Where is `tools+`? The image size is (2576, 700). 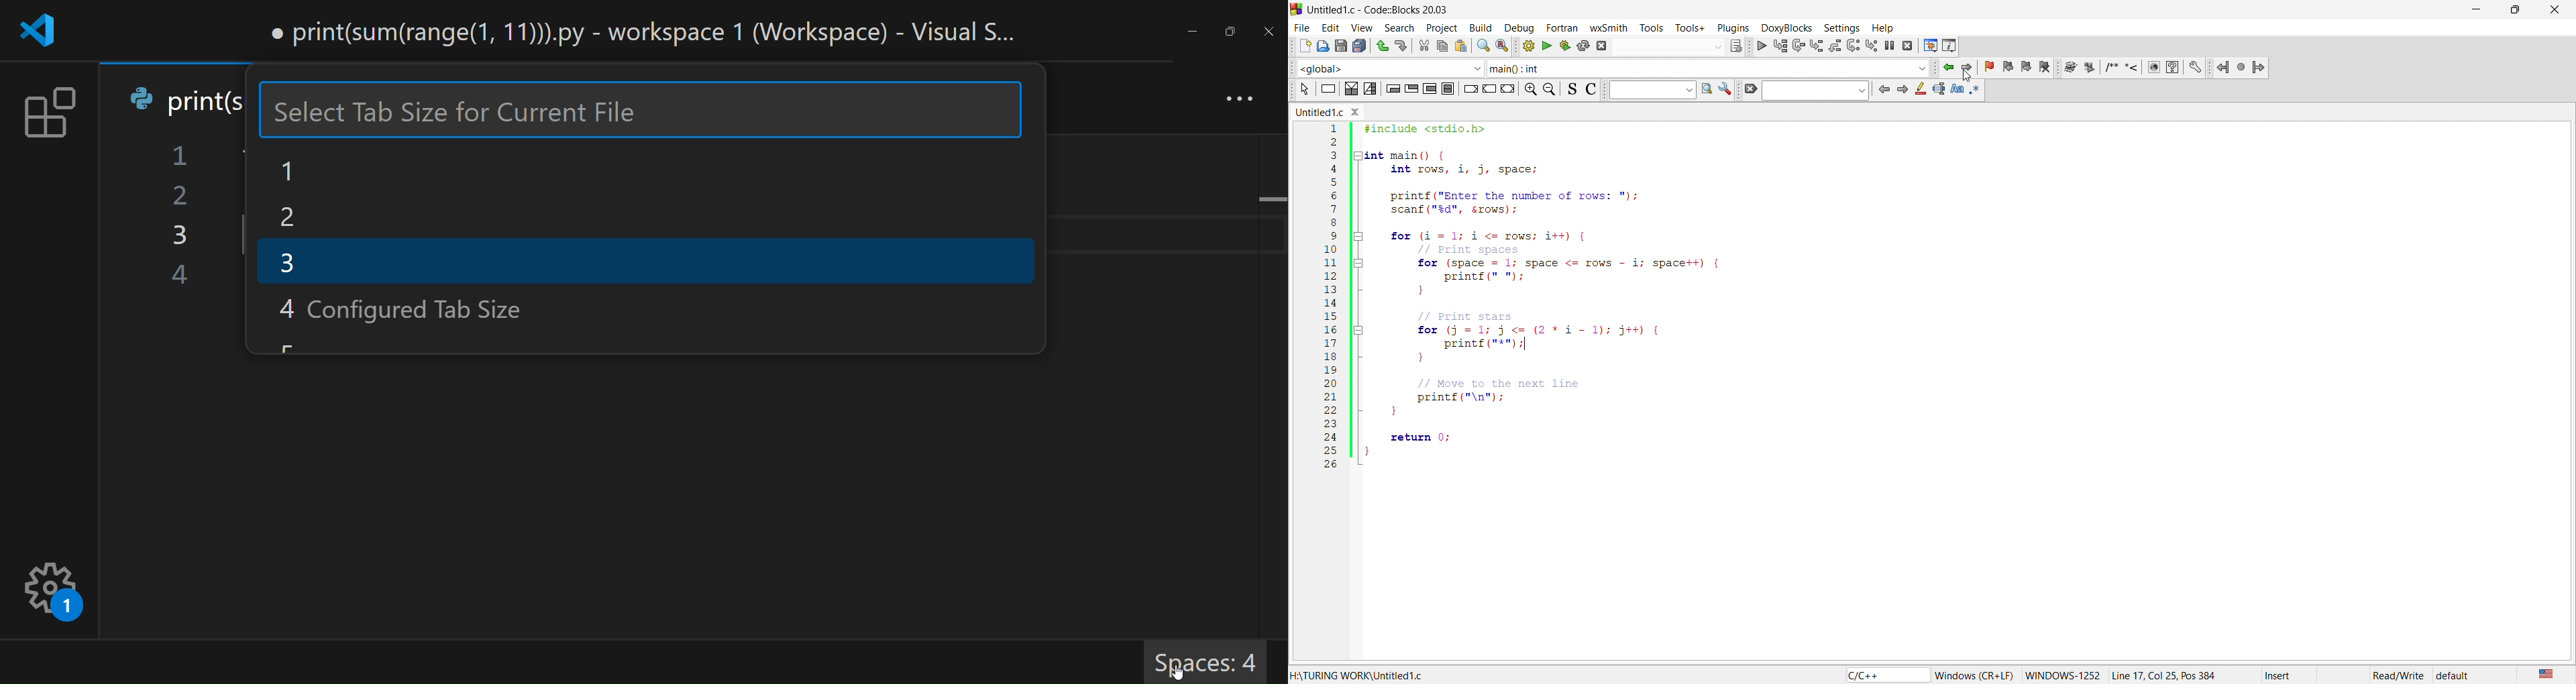 tools+ is located at coordinates (1688, 25).